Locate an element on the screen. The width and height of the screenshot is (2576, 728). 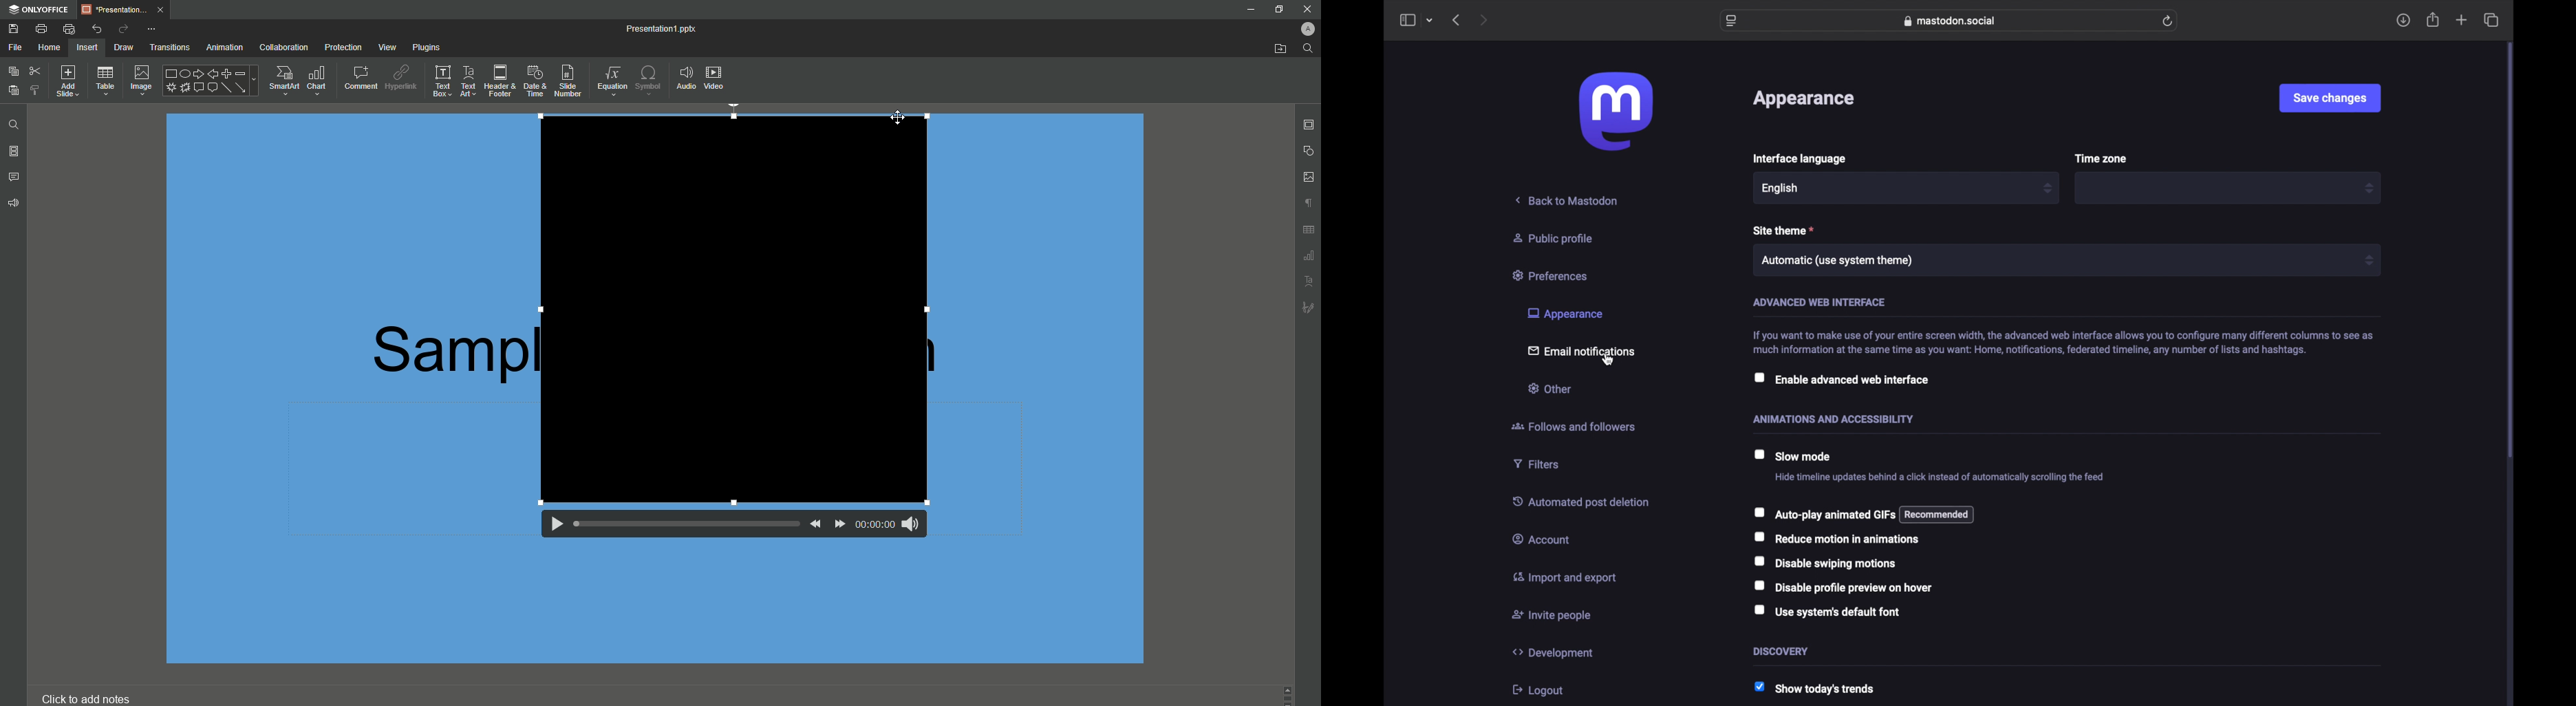
Shape Settings is located at coordinates (1309, 151).